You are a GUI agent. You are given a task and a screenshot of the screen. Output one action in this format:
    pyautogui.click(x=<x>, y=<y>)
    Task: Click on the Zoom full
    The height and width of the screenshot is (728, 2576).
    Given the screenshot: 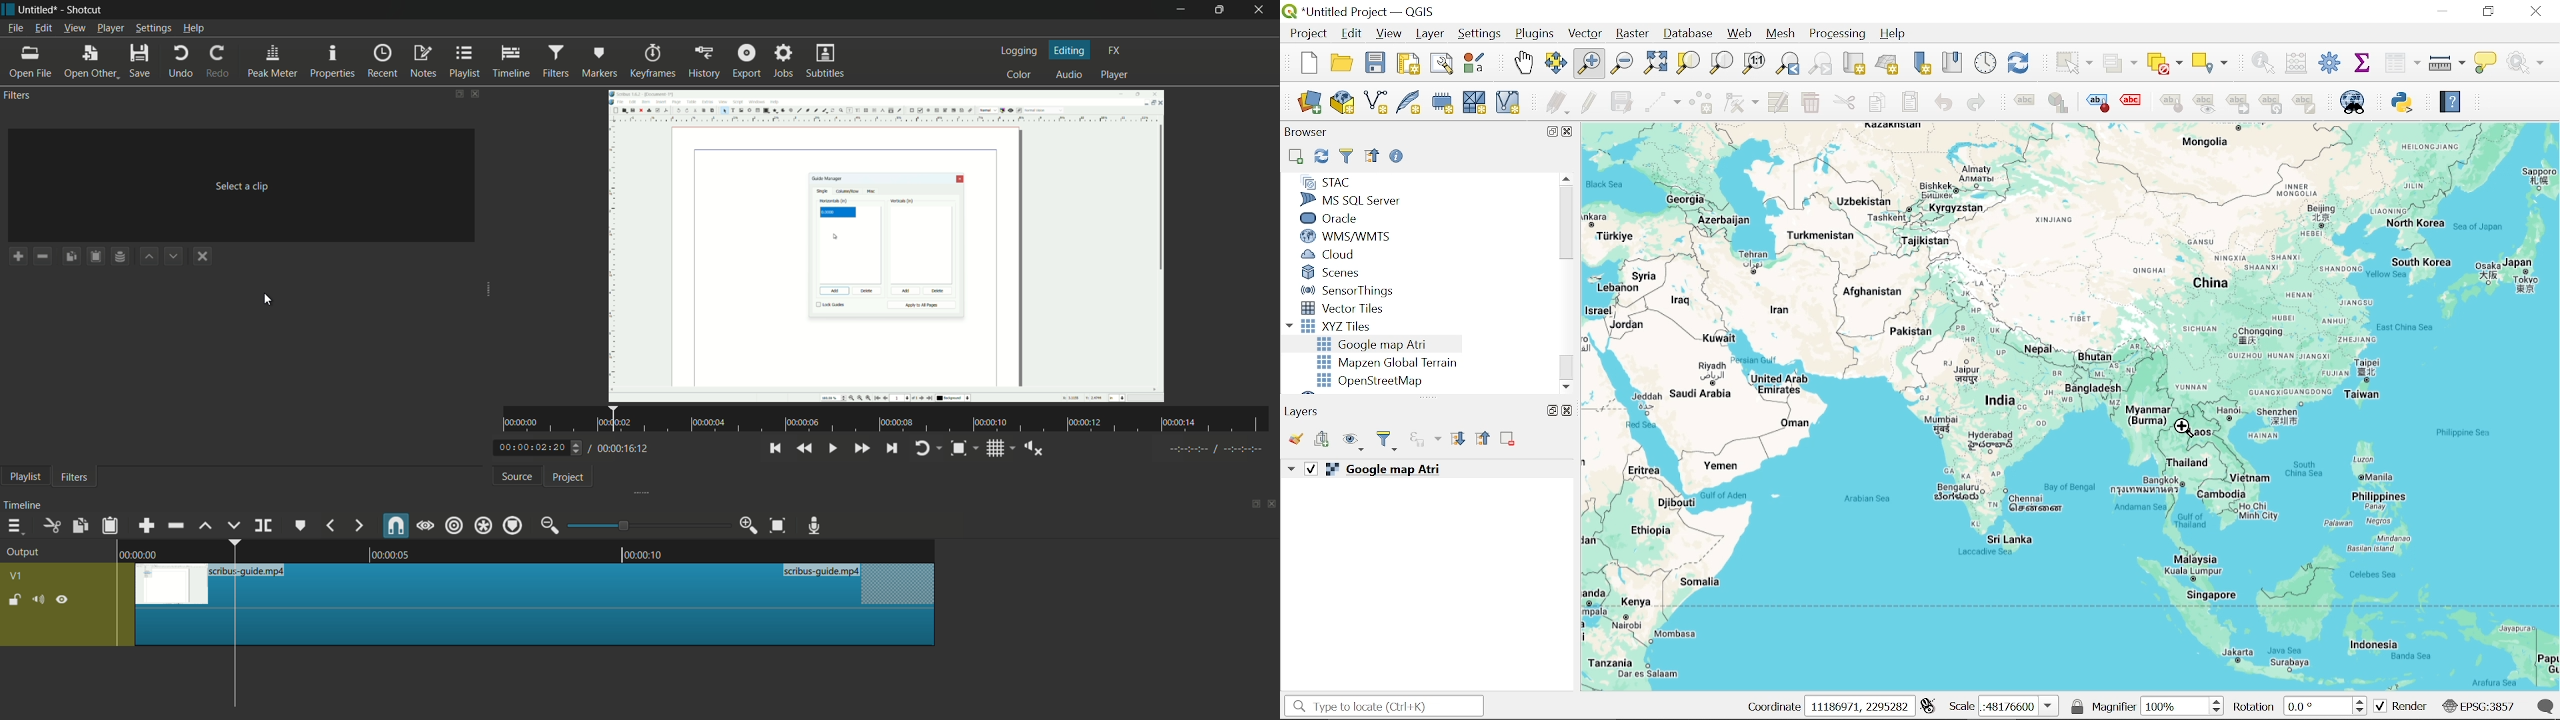 What is the action you would take?
    pyautogui.click(x=1655, y=64)
    